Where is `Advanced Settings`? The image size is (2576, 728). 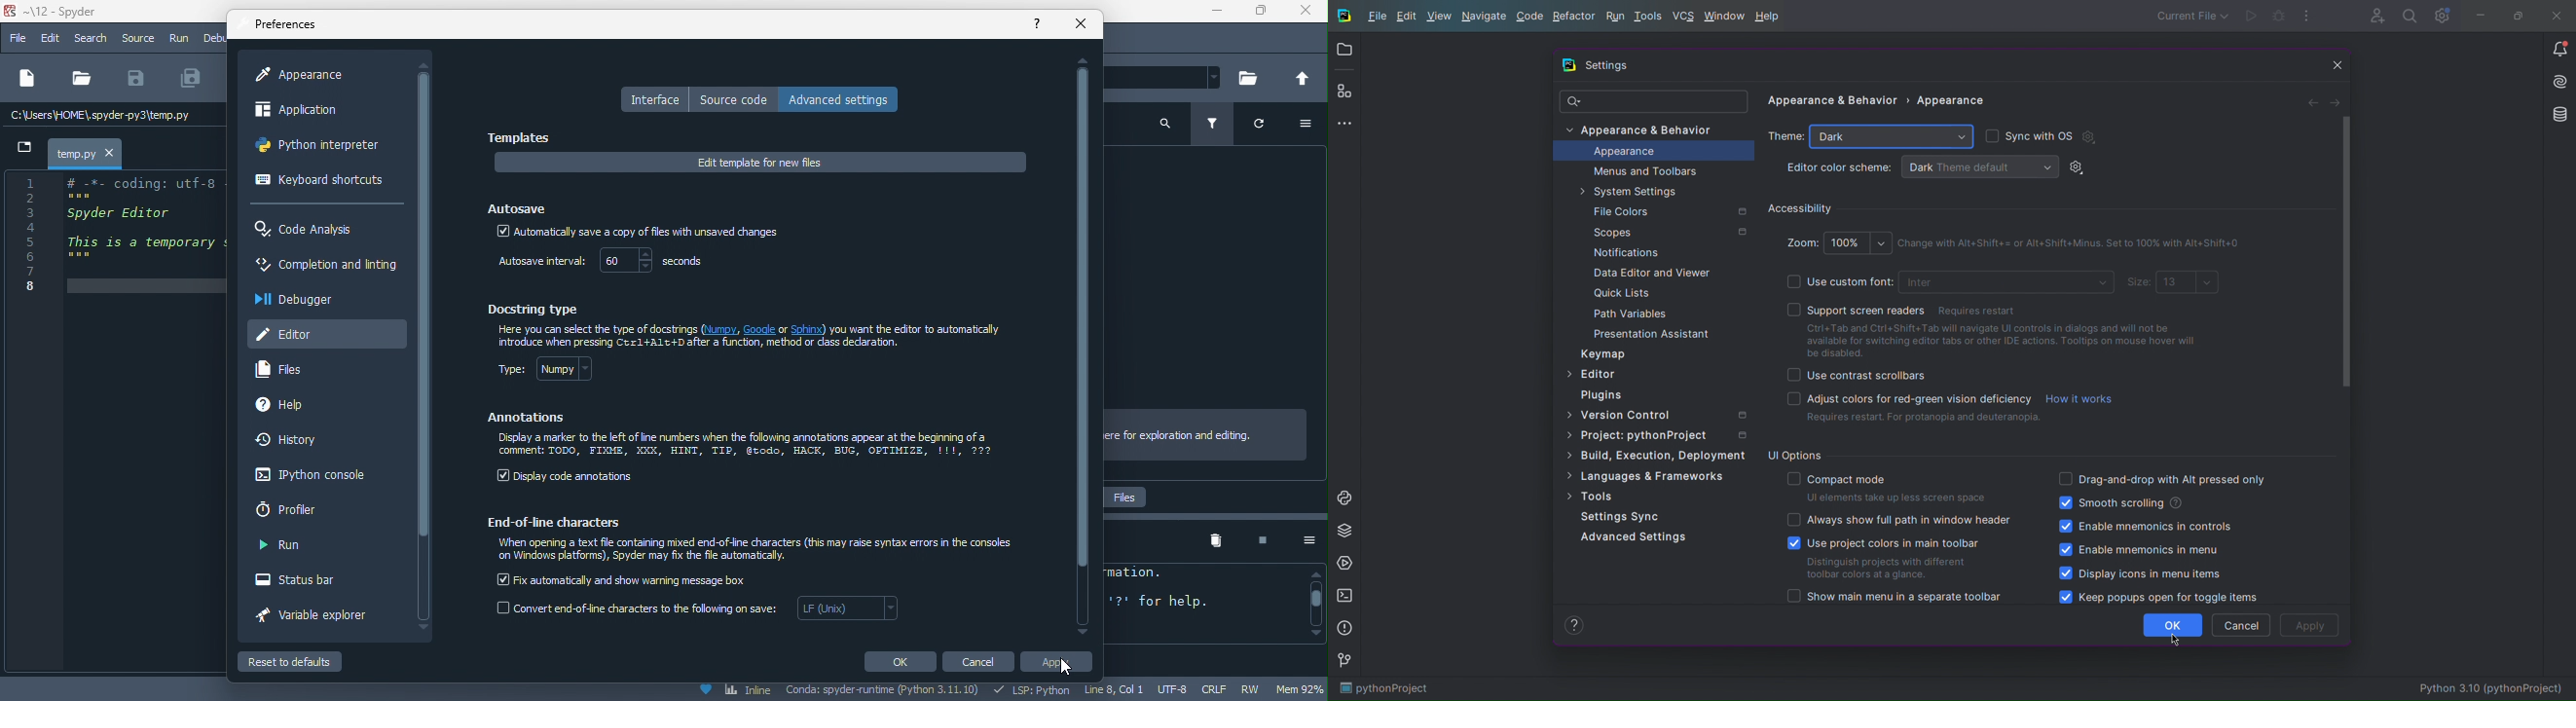
Advanced Settings is located at coordinates (1635, 536).